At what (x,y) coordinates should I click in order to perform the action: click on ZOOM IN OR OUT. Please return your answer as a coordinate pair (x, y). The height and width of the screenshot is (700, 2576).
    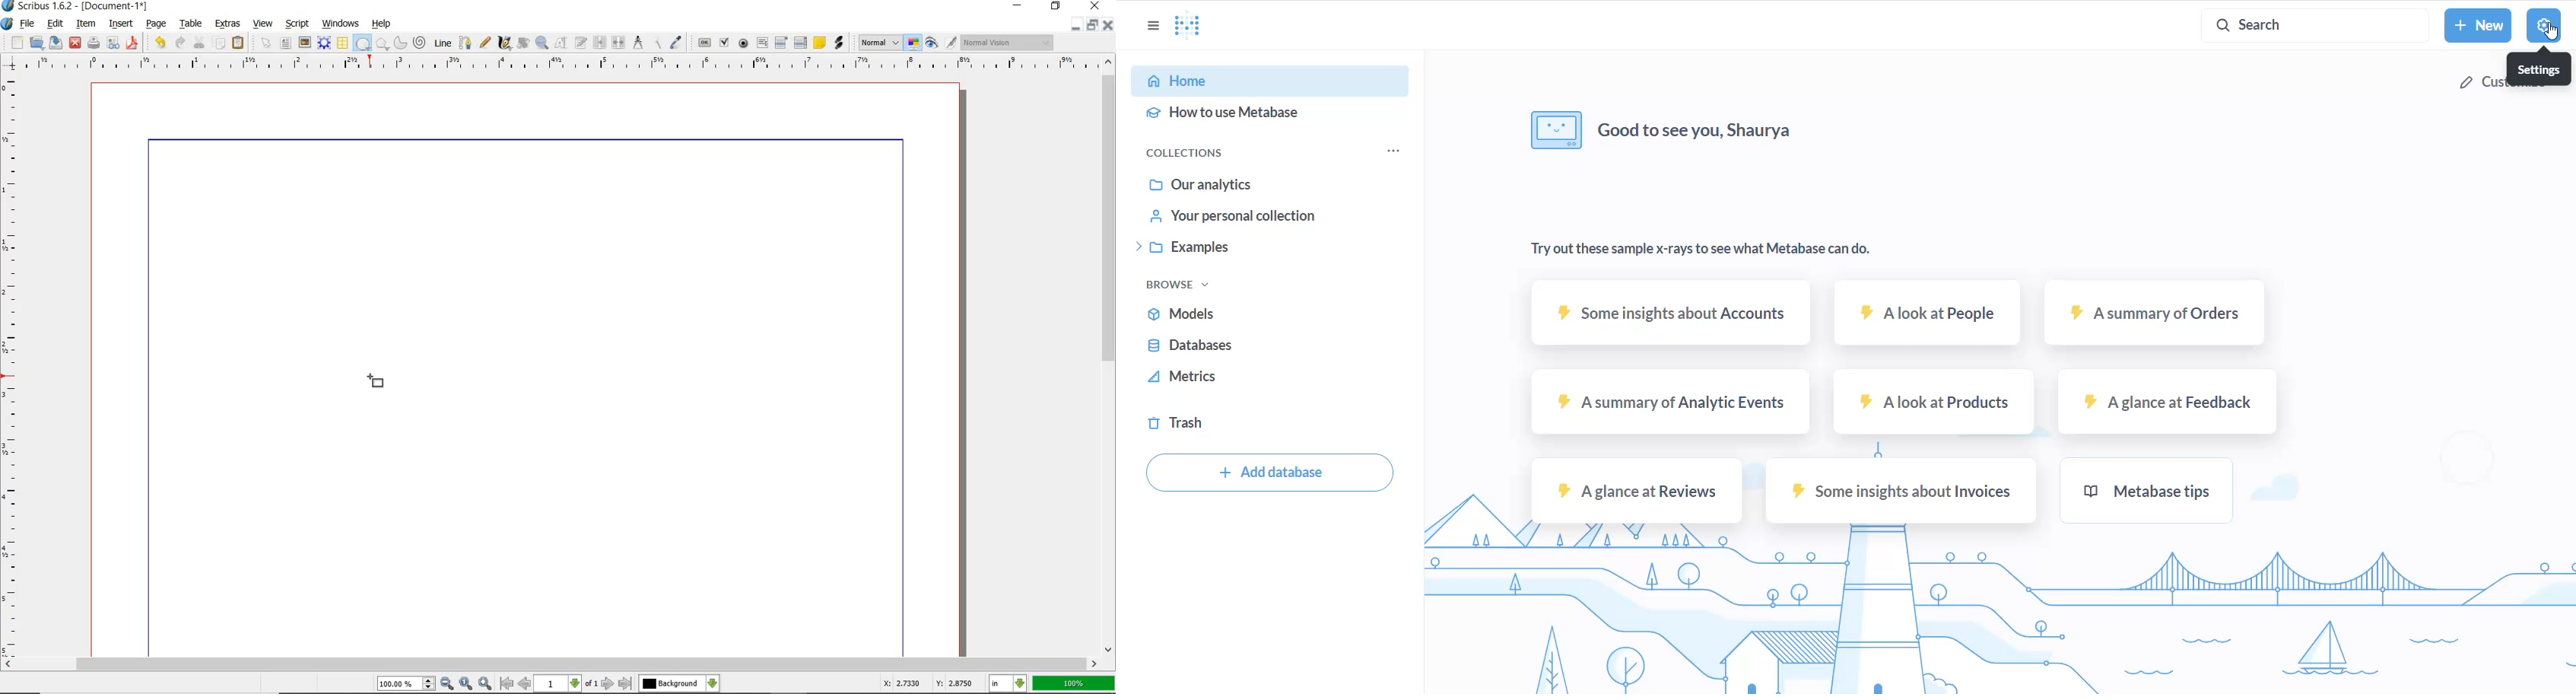
    Looking at the image, I should click on (541, 43).